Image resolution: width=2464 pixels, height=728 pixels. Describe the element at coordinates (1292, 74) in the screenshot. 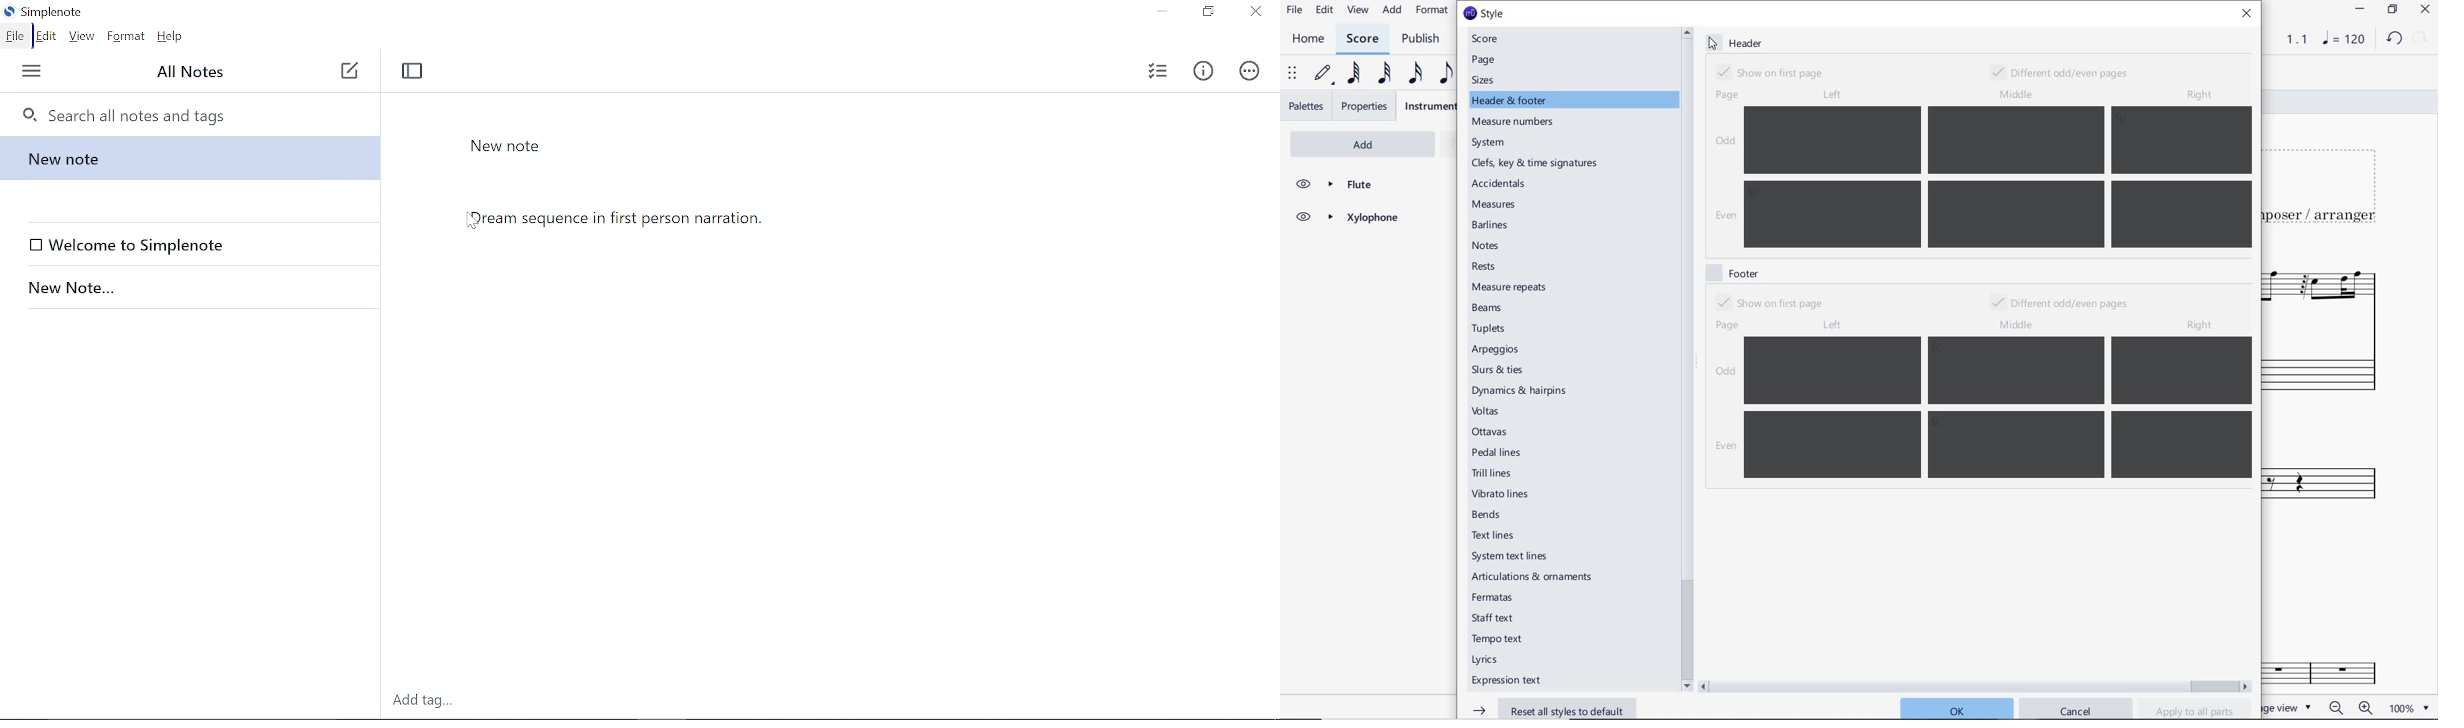

I see `SELECT TO MOVE` at that location.